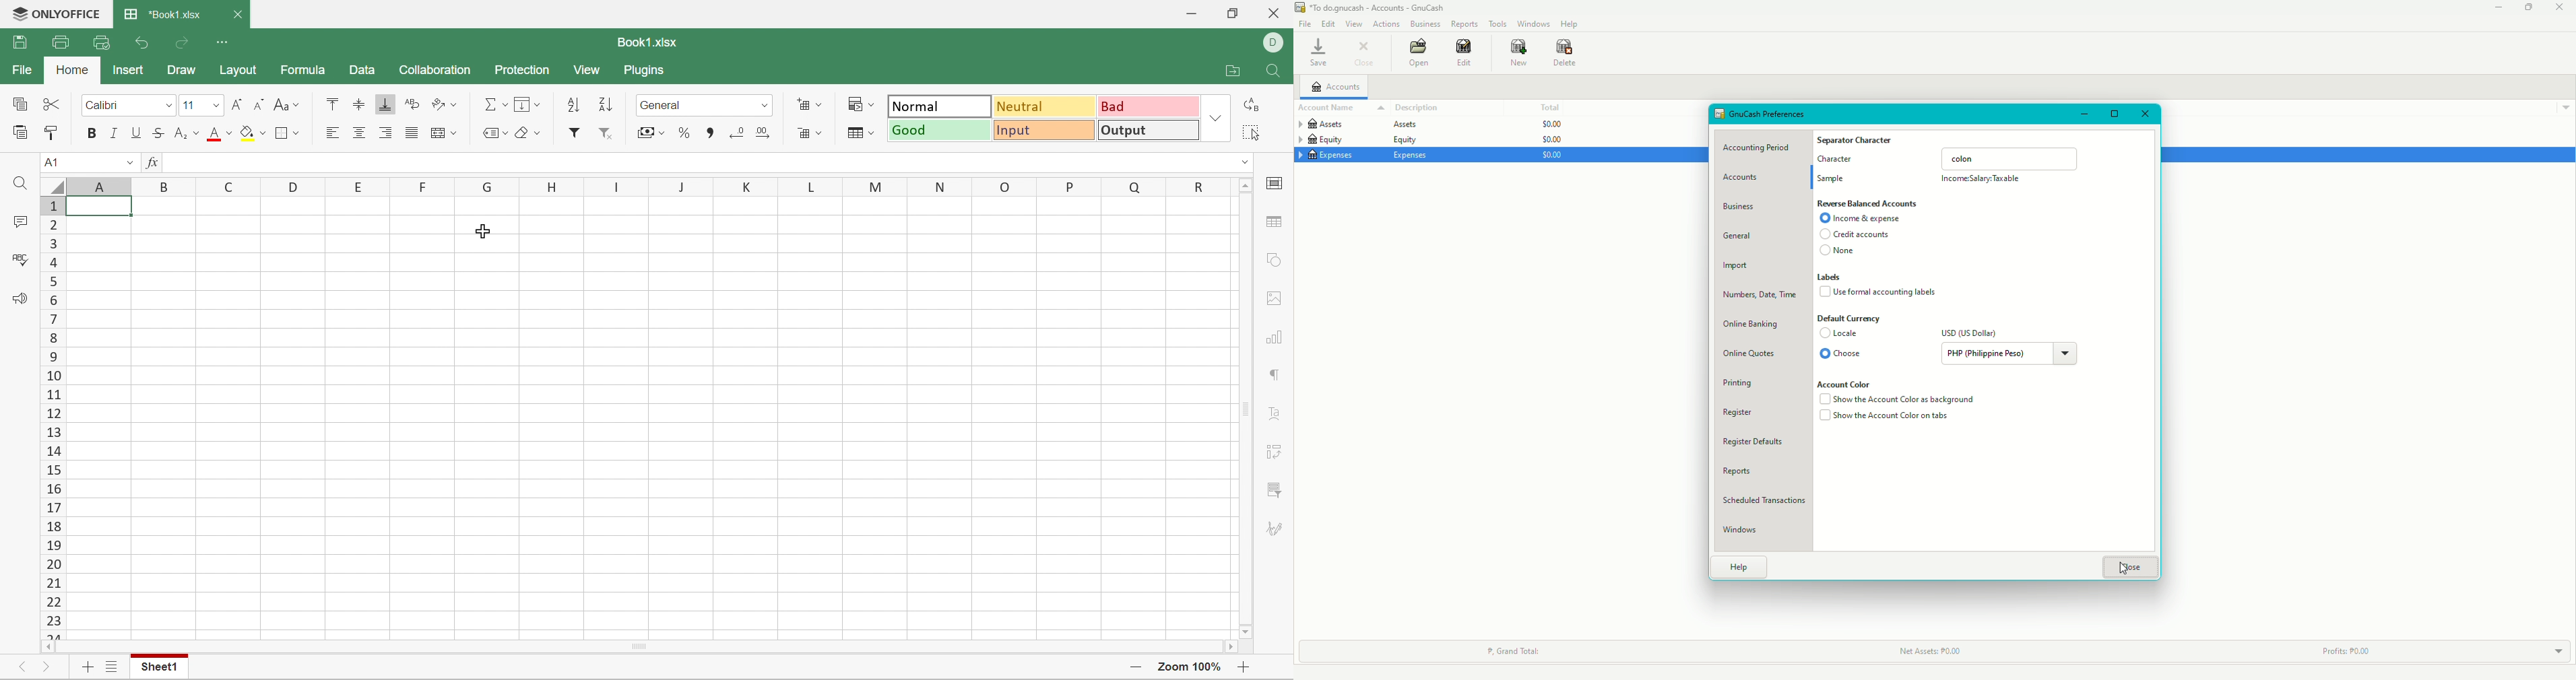 This screenshot has height=700, width=2576. What do you see at coordinates (167, 185) in the screenshot?
I see `B` at bounding box center [167, 185].